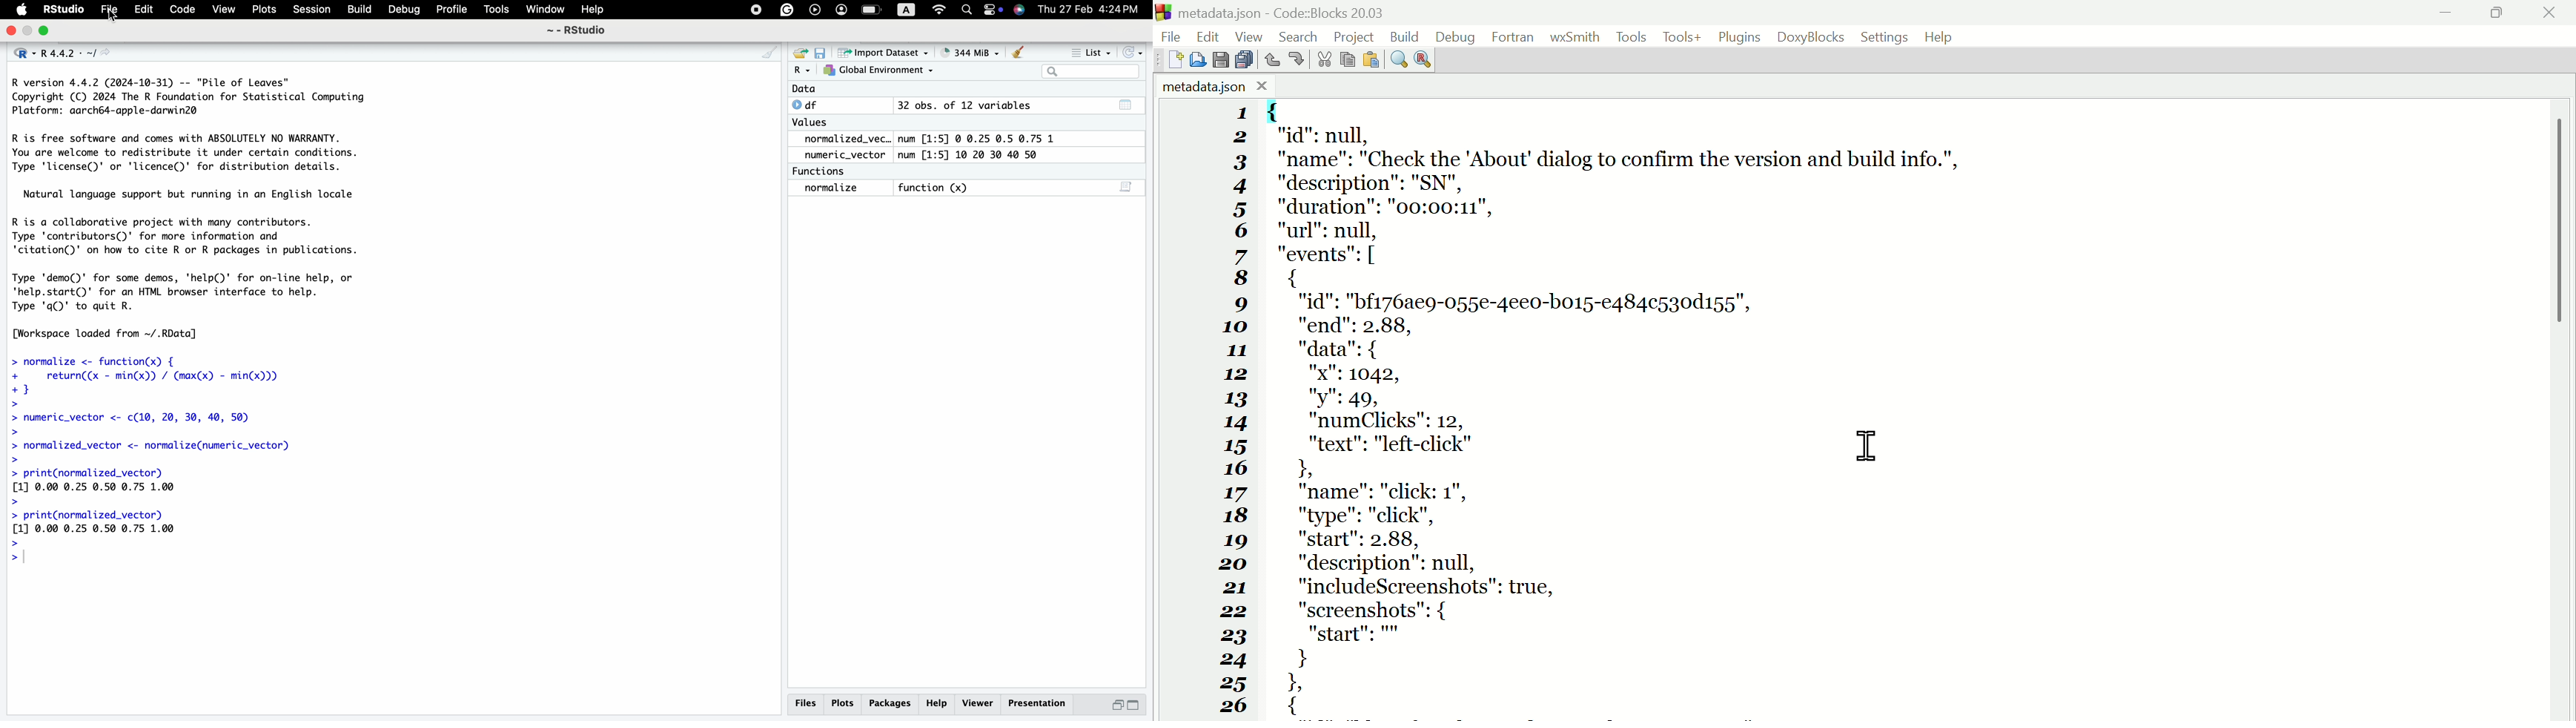  What do you see at coordinates (1513, 37) in the screenshot?
I see `Fortran` at bounding box center [1513, 37].